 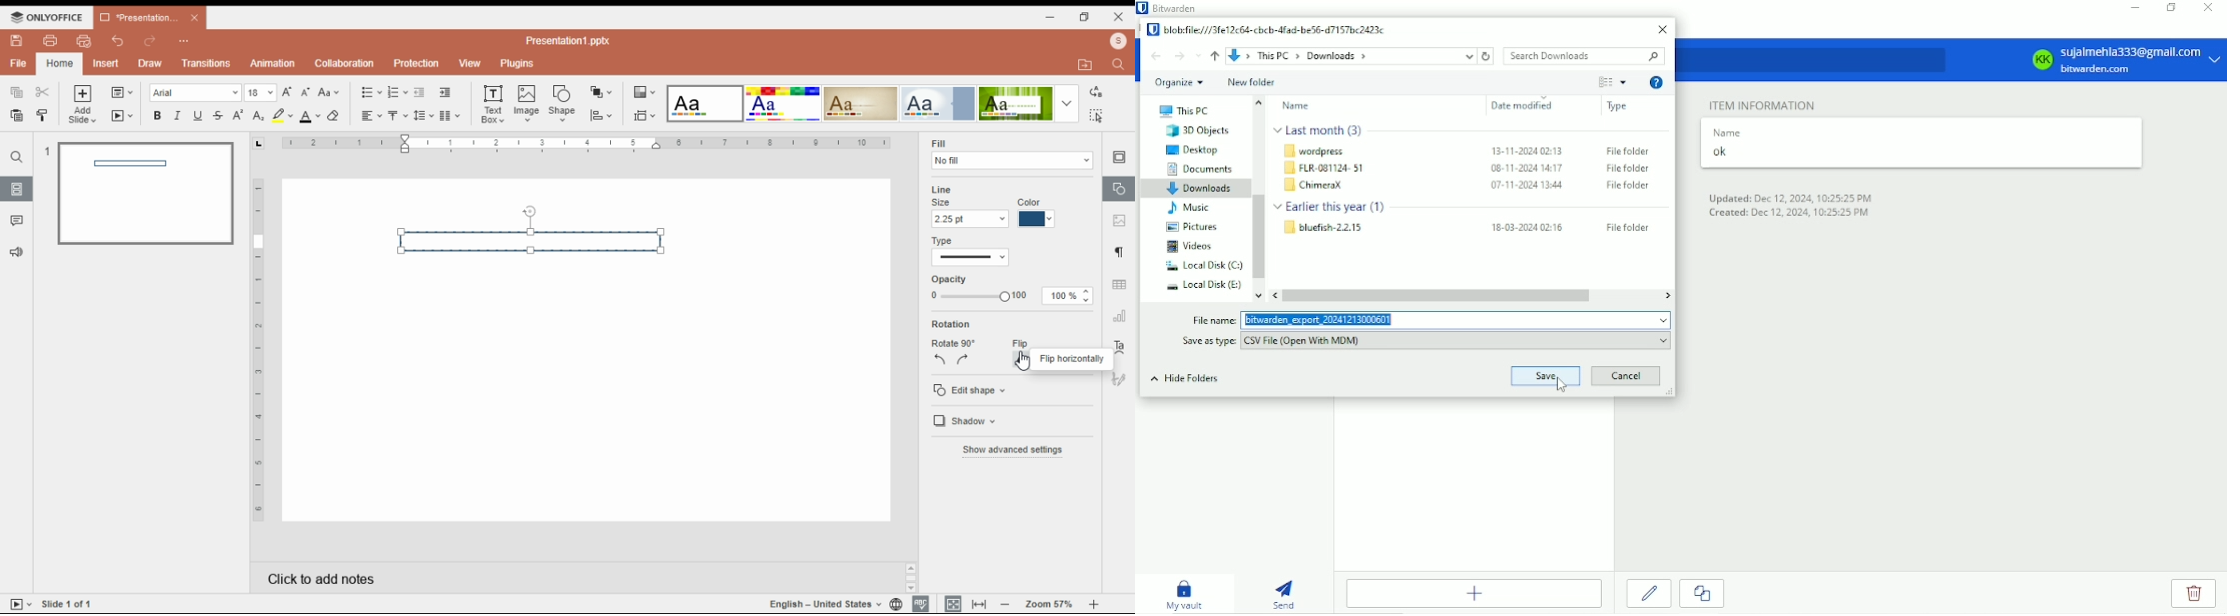 I want to click on show advanced settings, so click(x=1013, y=450).